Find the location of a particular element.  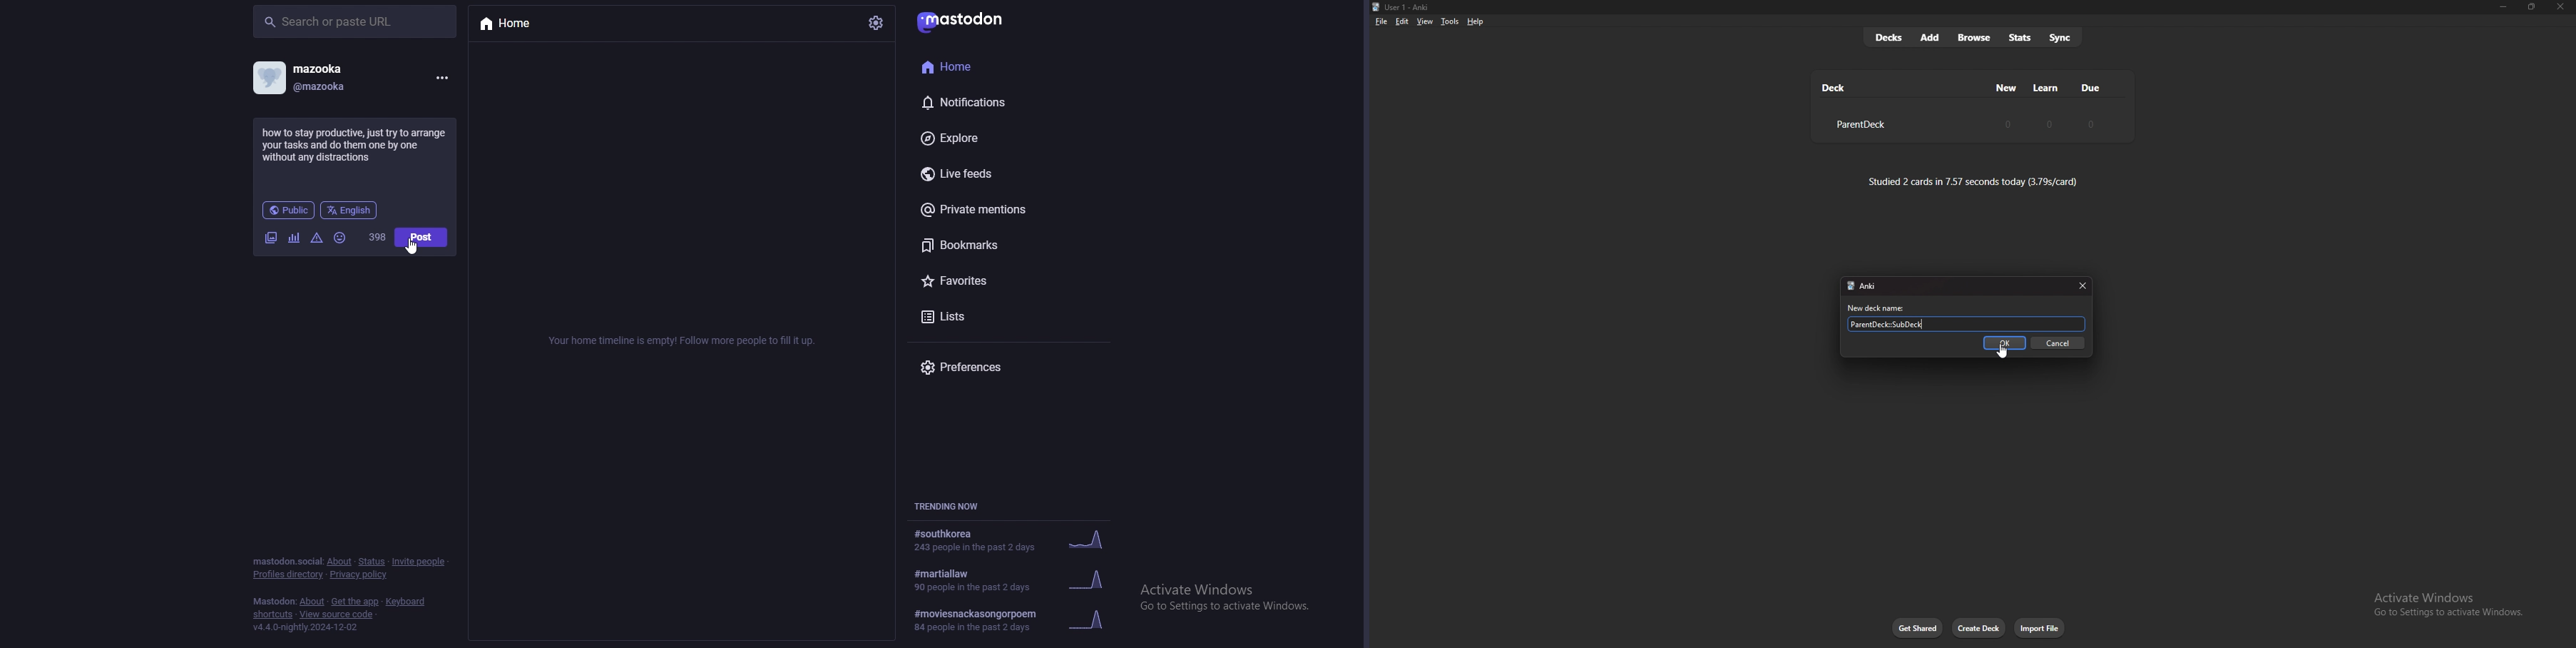

add is located at coordinates (1931, 37).